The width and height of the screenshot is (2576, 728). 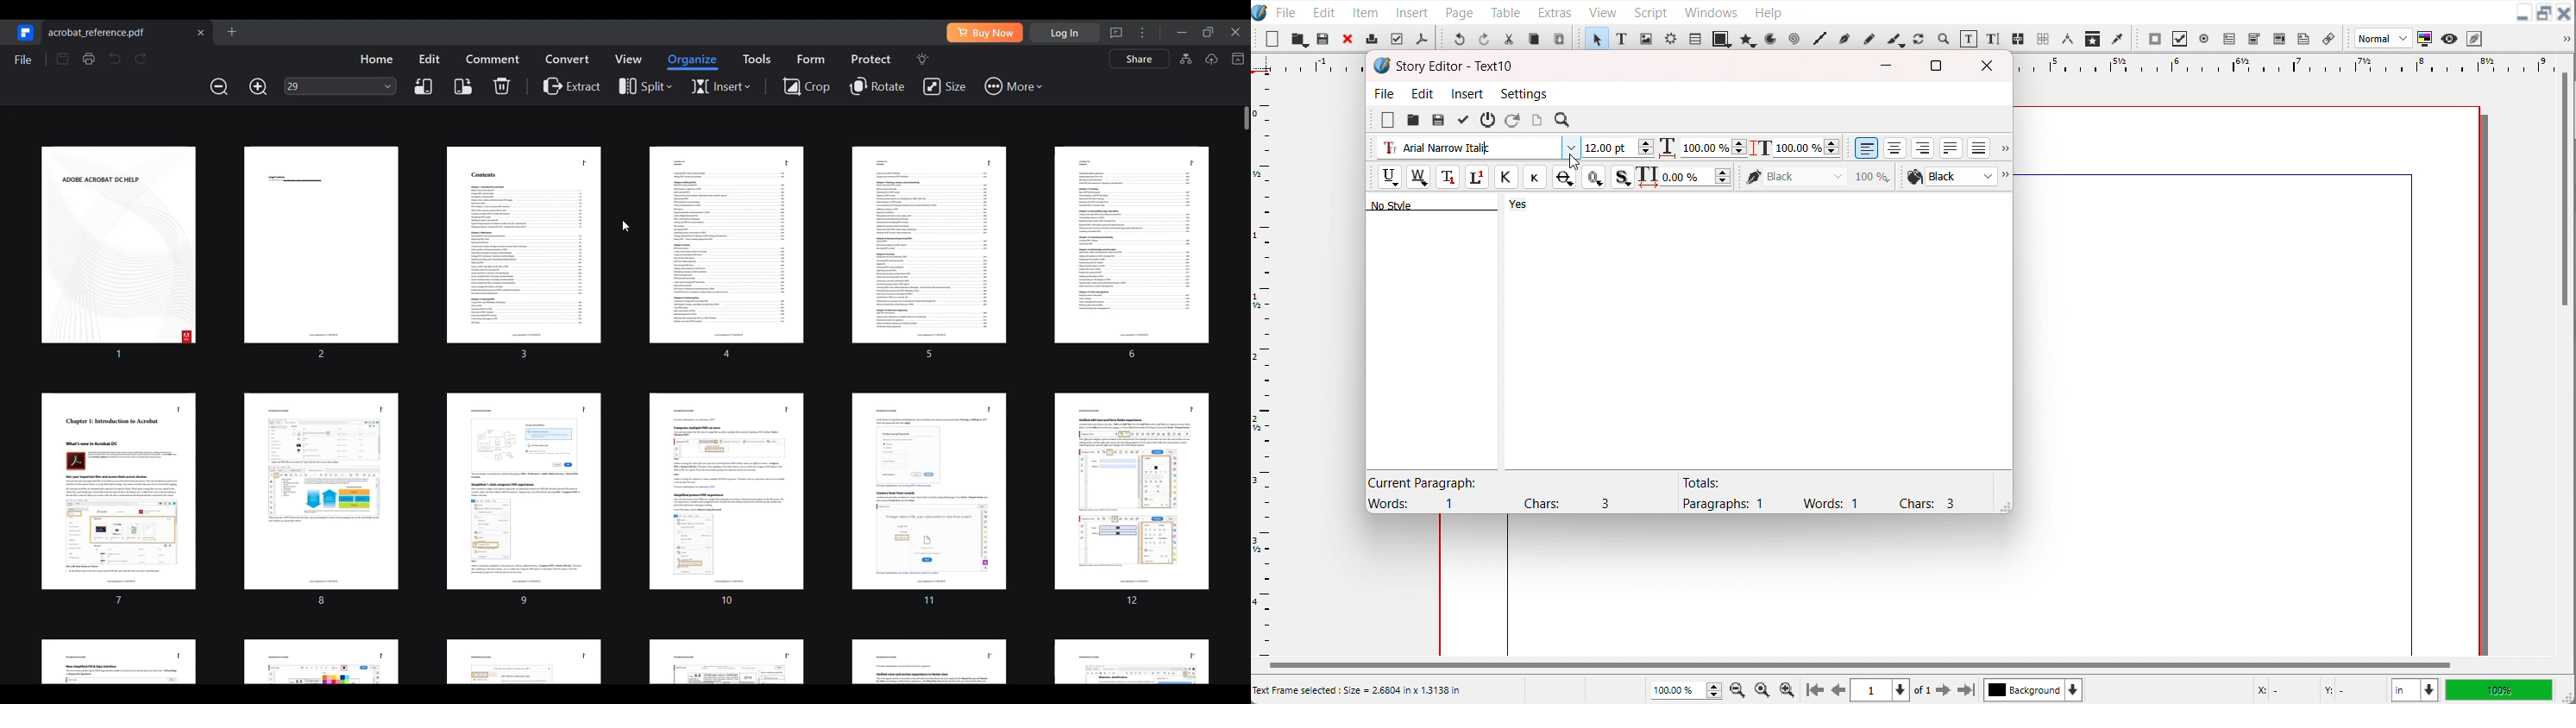 I want to click on Text Color, so click(x=1951, y=177).